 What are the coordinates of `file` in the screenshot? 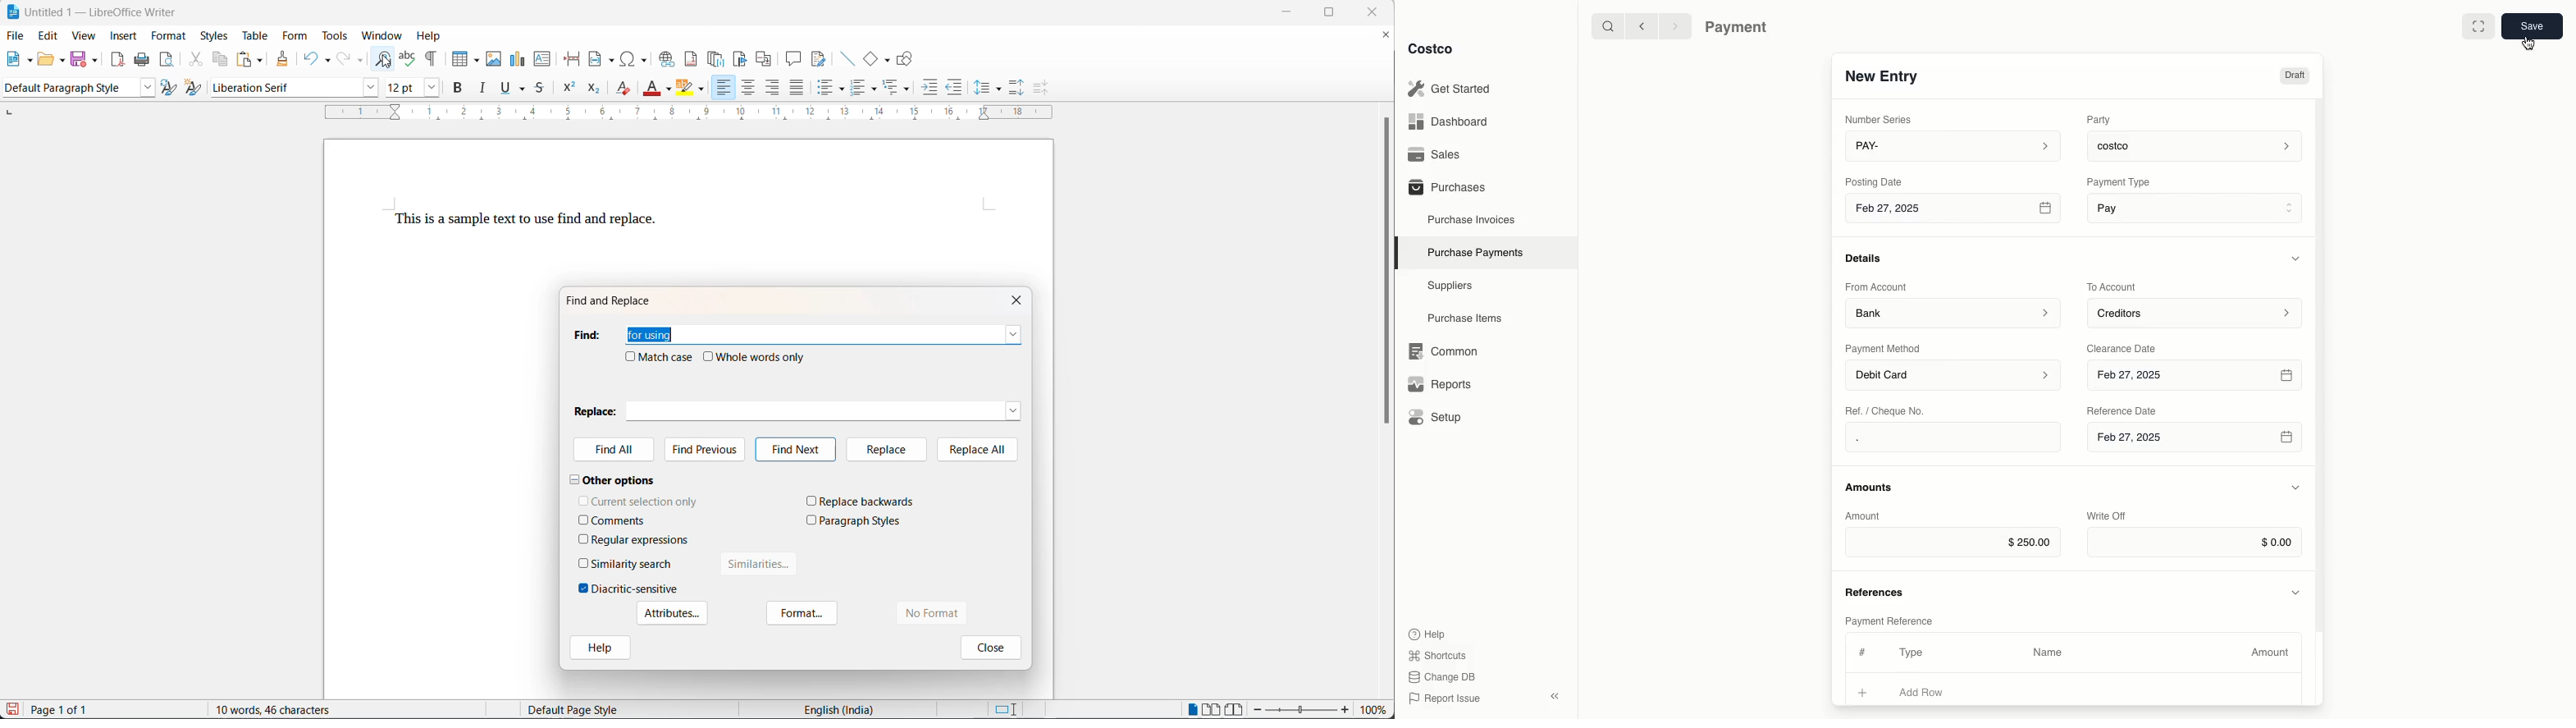 It's located at (16, 34).